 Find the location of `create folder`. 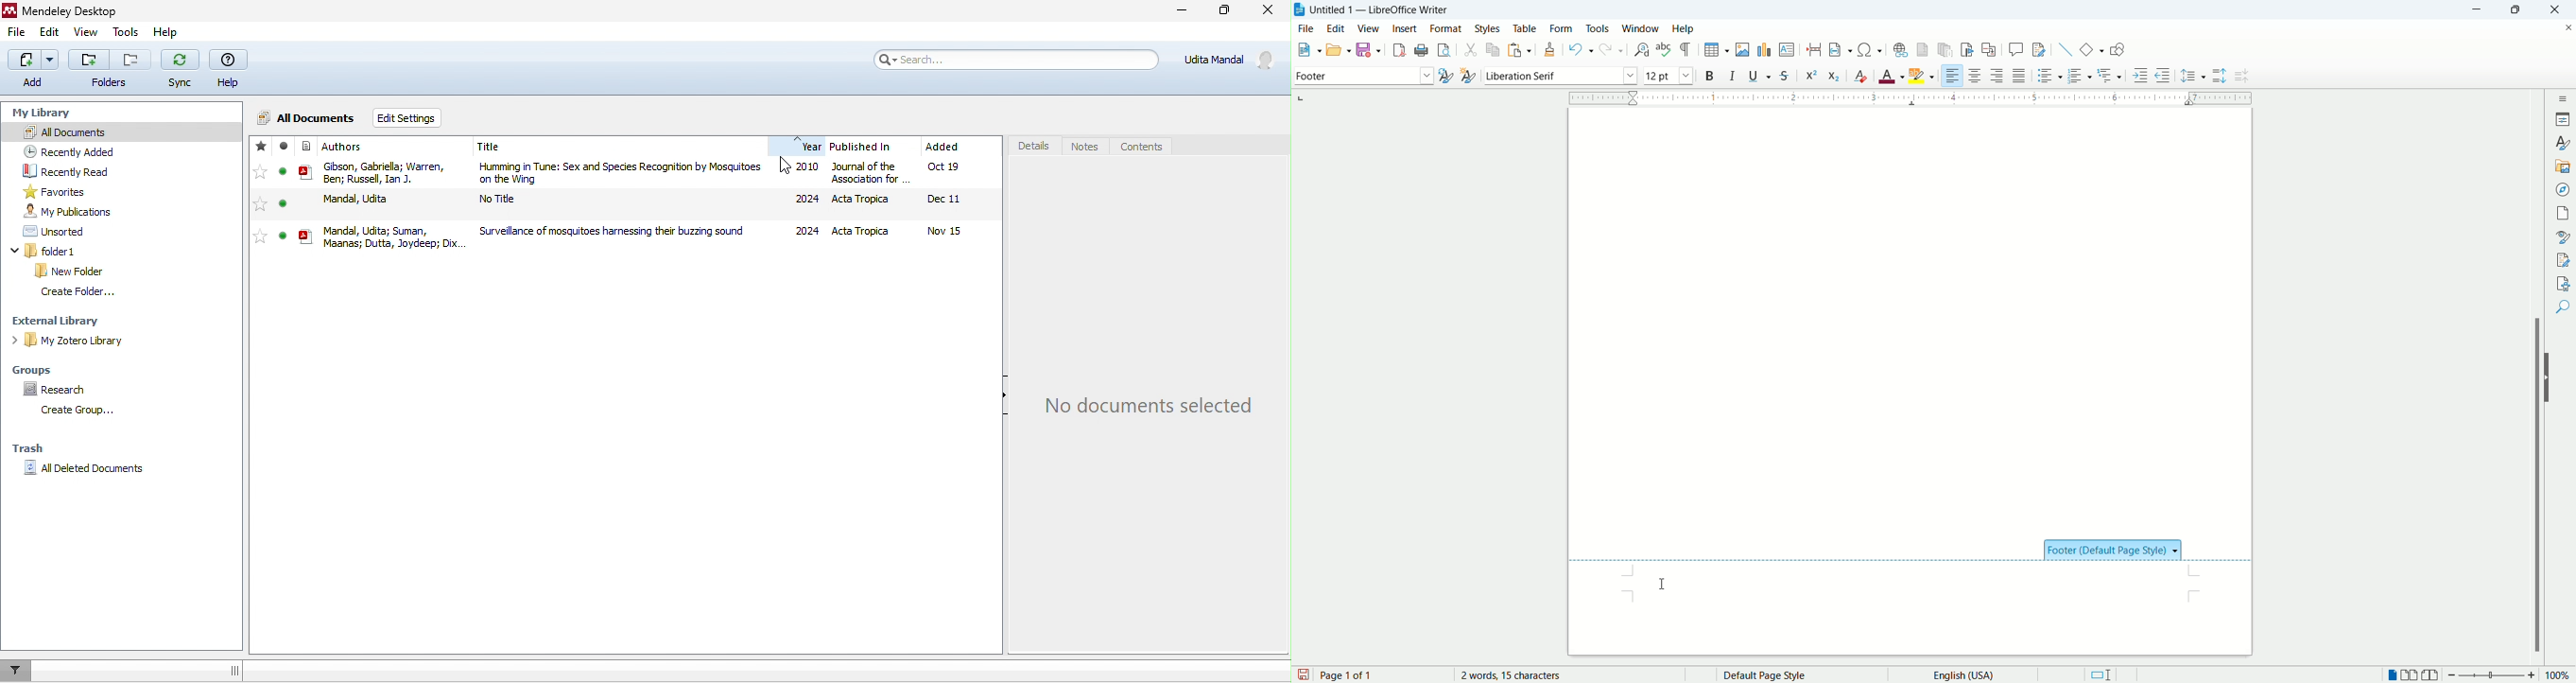

create folder is located at coordinates (71, 291).